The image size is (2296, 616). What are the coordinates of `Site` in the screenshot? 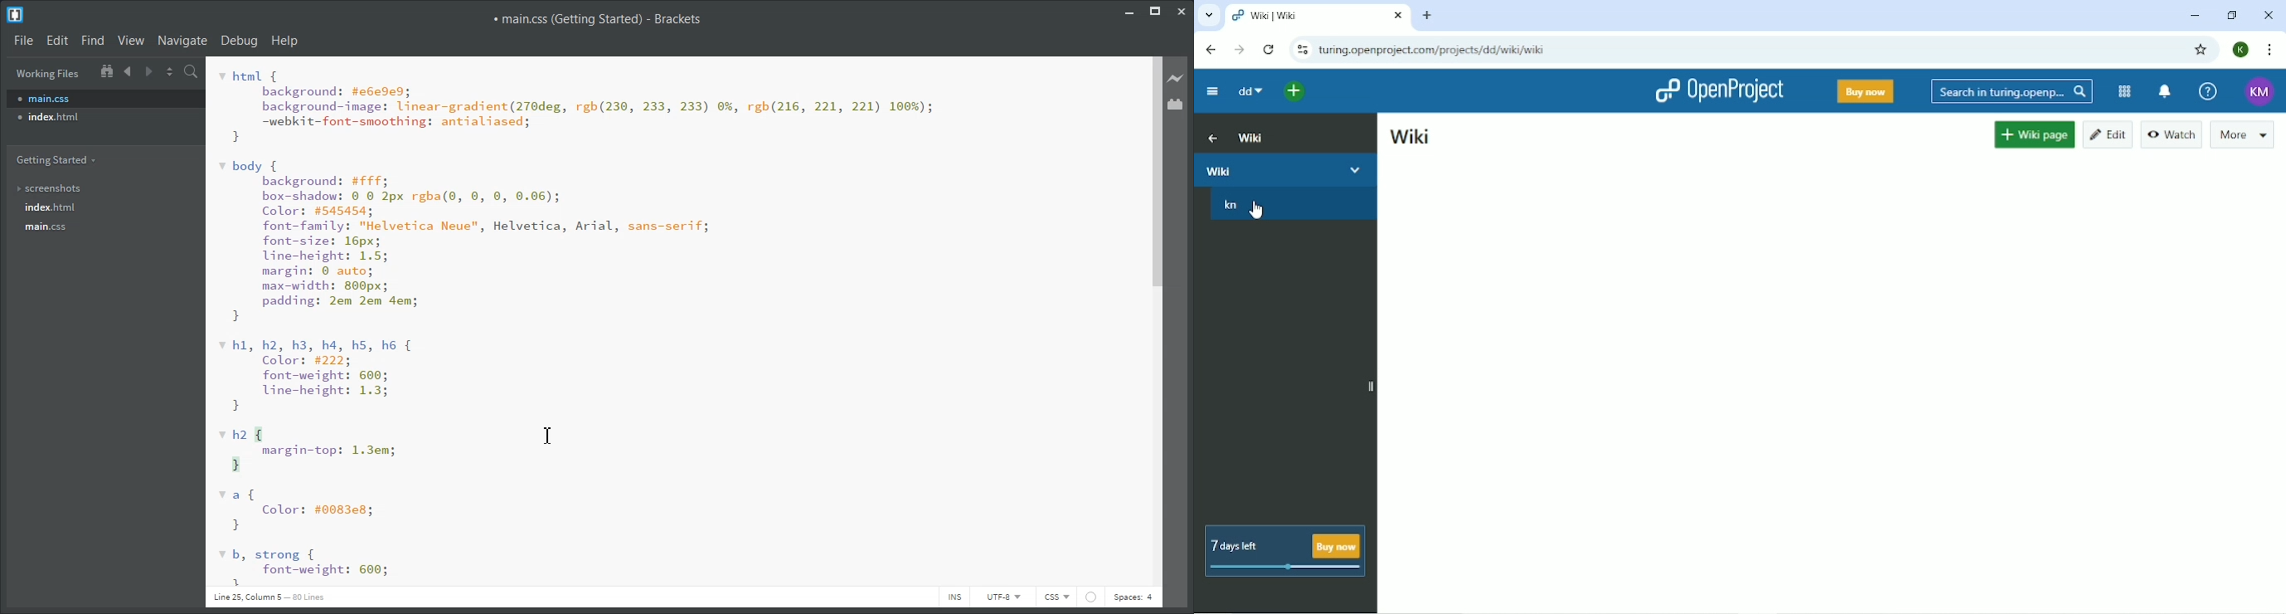 It's located at (1436, 50).